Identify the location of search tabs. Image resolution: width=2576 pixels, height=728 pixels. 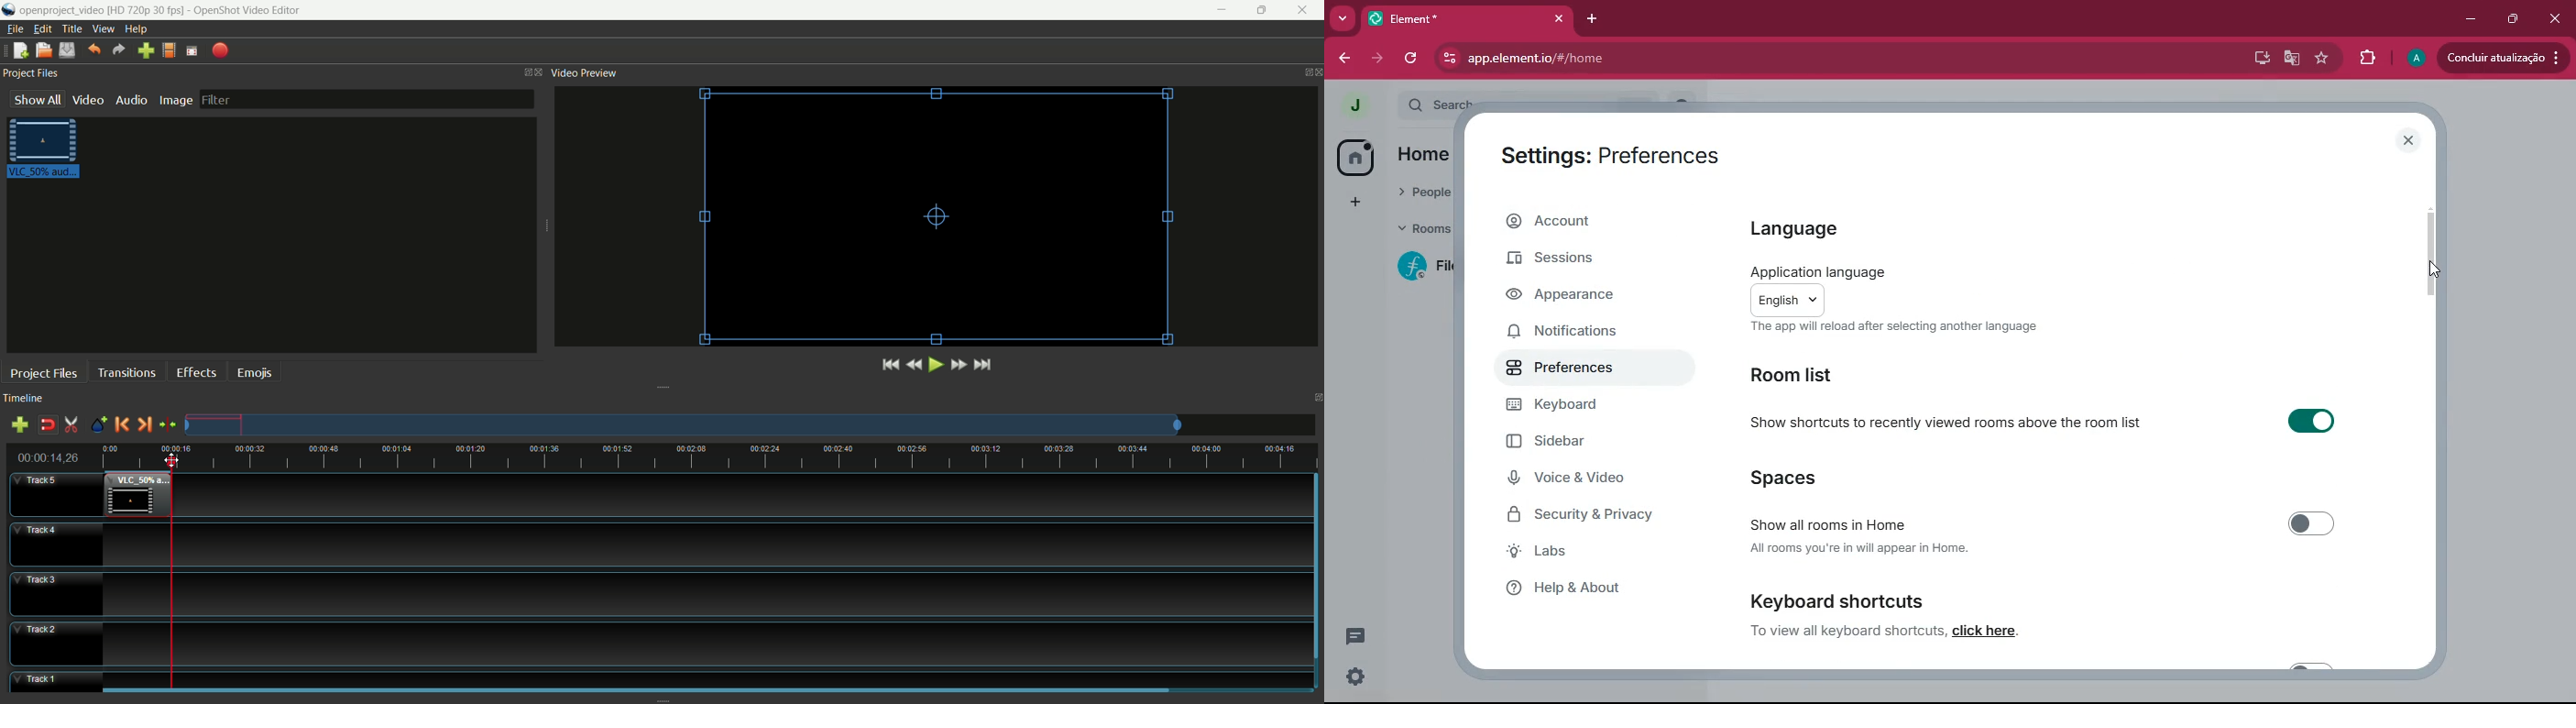
(1343, 20).